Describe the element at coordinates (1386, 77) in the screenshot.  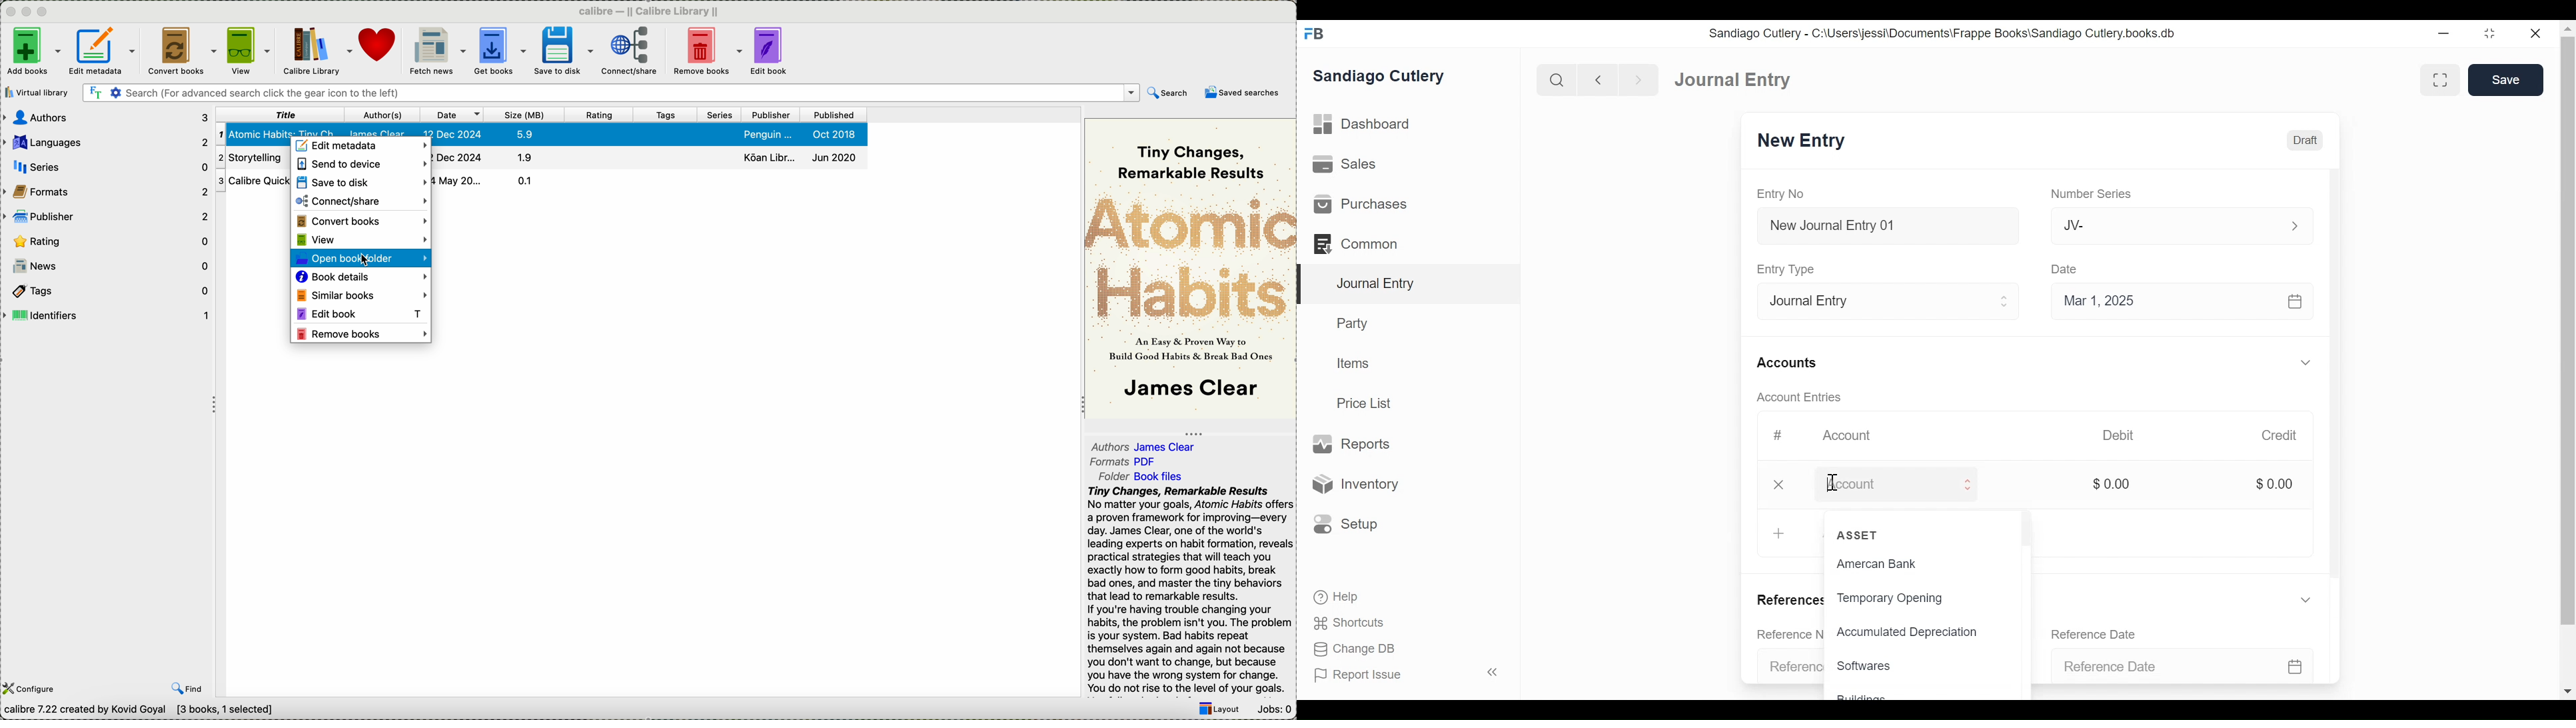
I see `Sandiago Cutlery` at that location.